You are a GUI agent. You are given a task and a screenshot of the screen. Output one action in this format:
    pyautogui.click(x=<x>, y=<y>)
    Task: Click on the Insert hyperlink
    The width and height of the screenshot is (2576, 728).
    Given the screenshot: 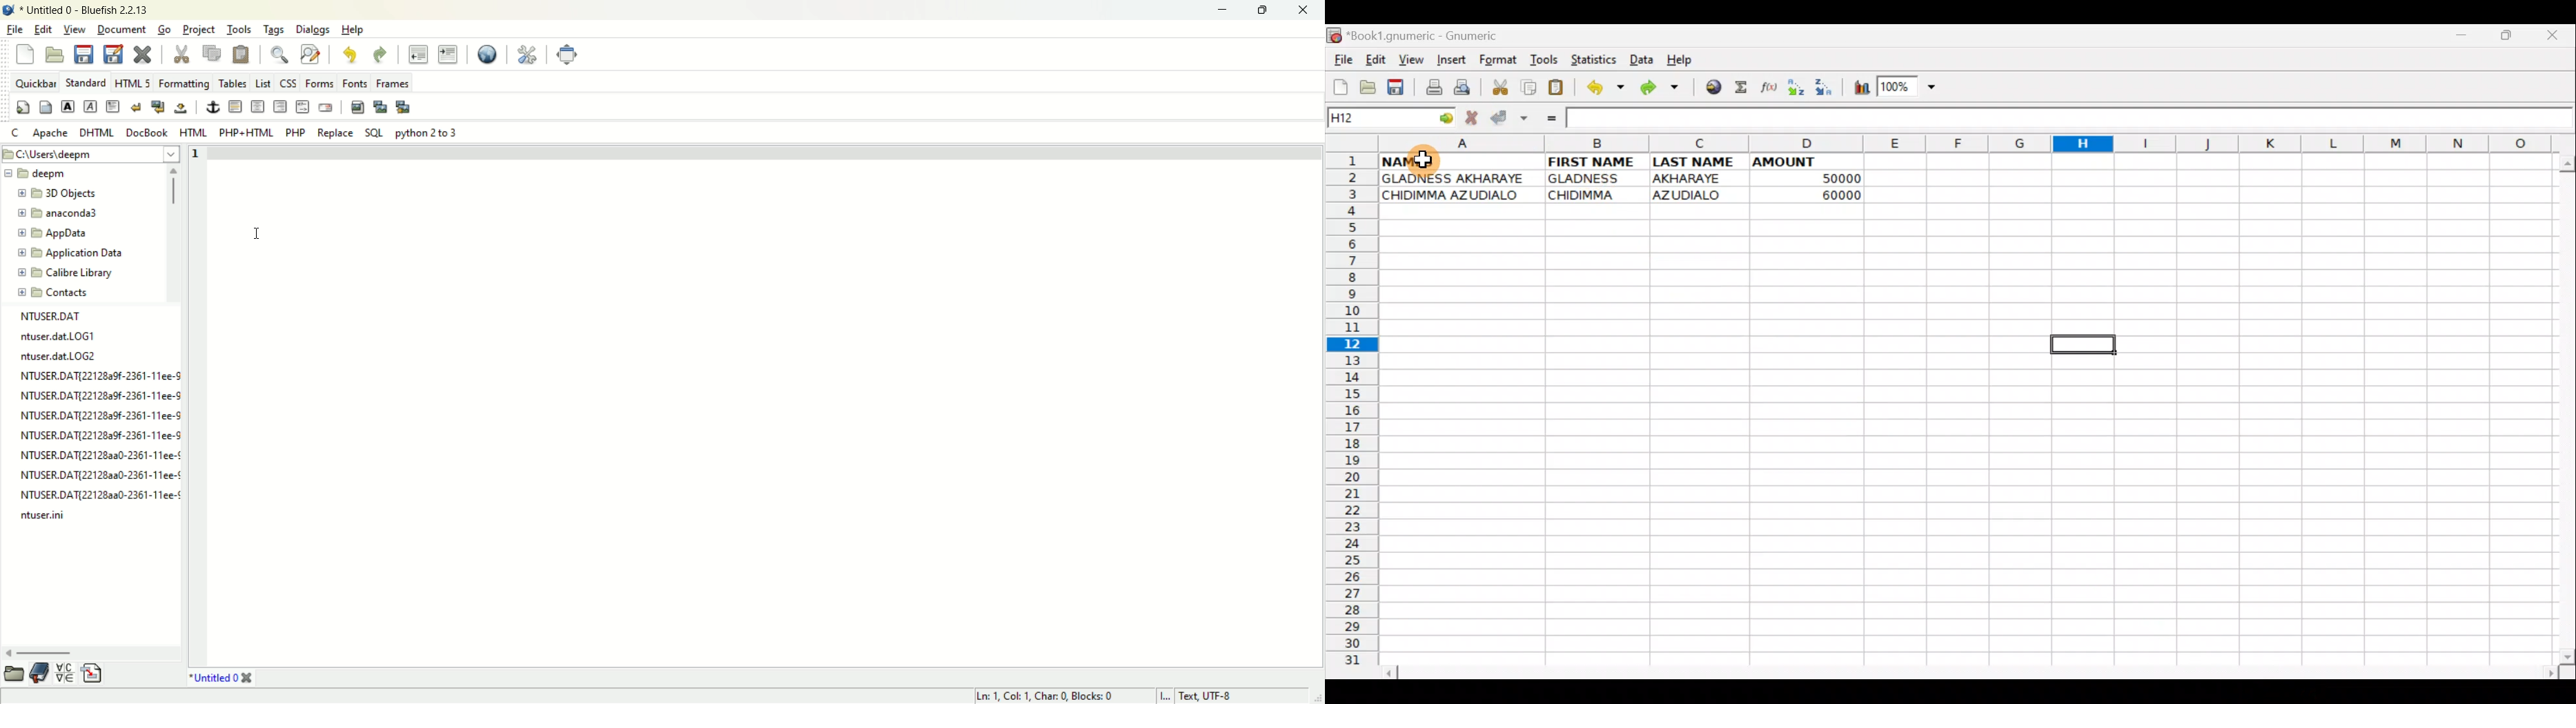 What is the action you would take?
    pyautogui.click(x=1715, y=86)
    